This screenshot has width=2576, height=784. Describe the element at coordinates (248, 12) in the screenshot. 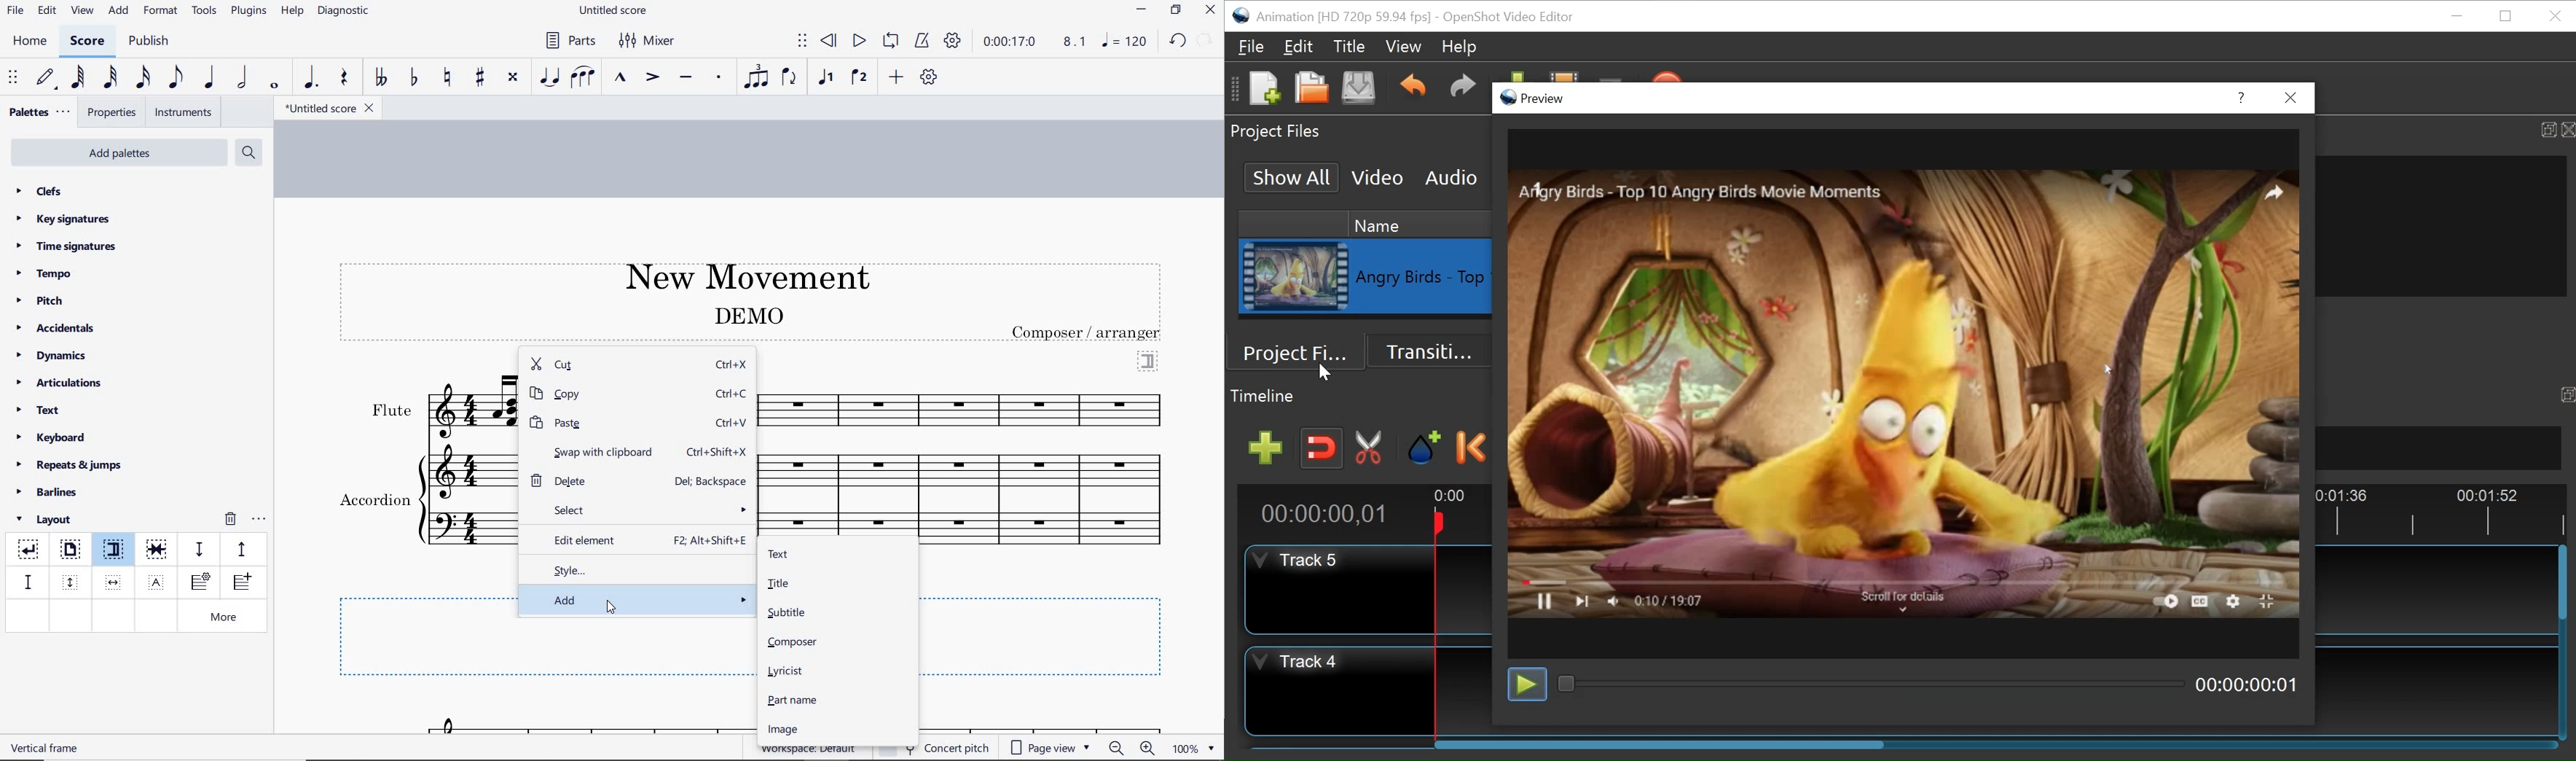

I see `plugins` at that location.